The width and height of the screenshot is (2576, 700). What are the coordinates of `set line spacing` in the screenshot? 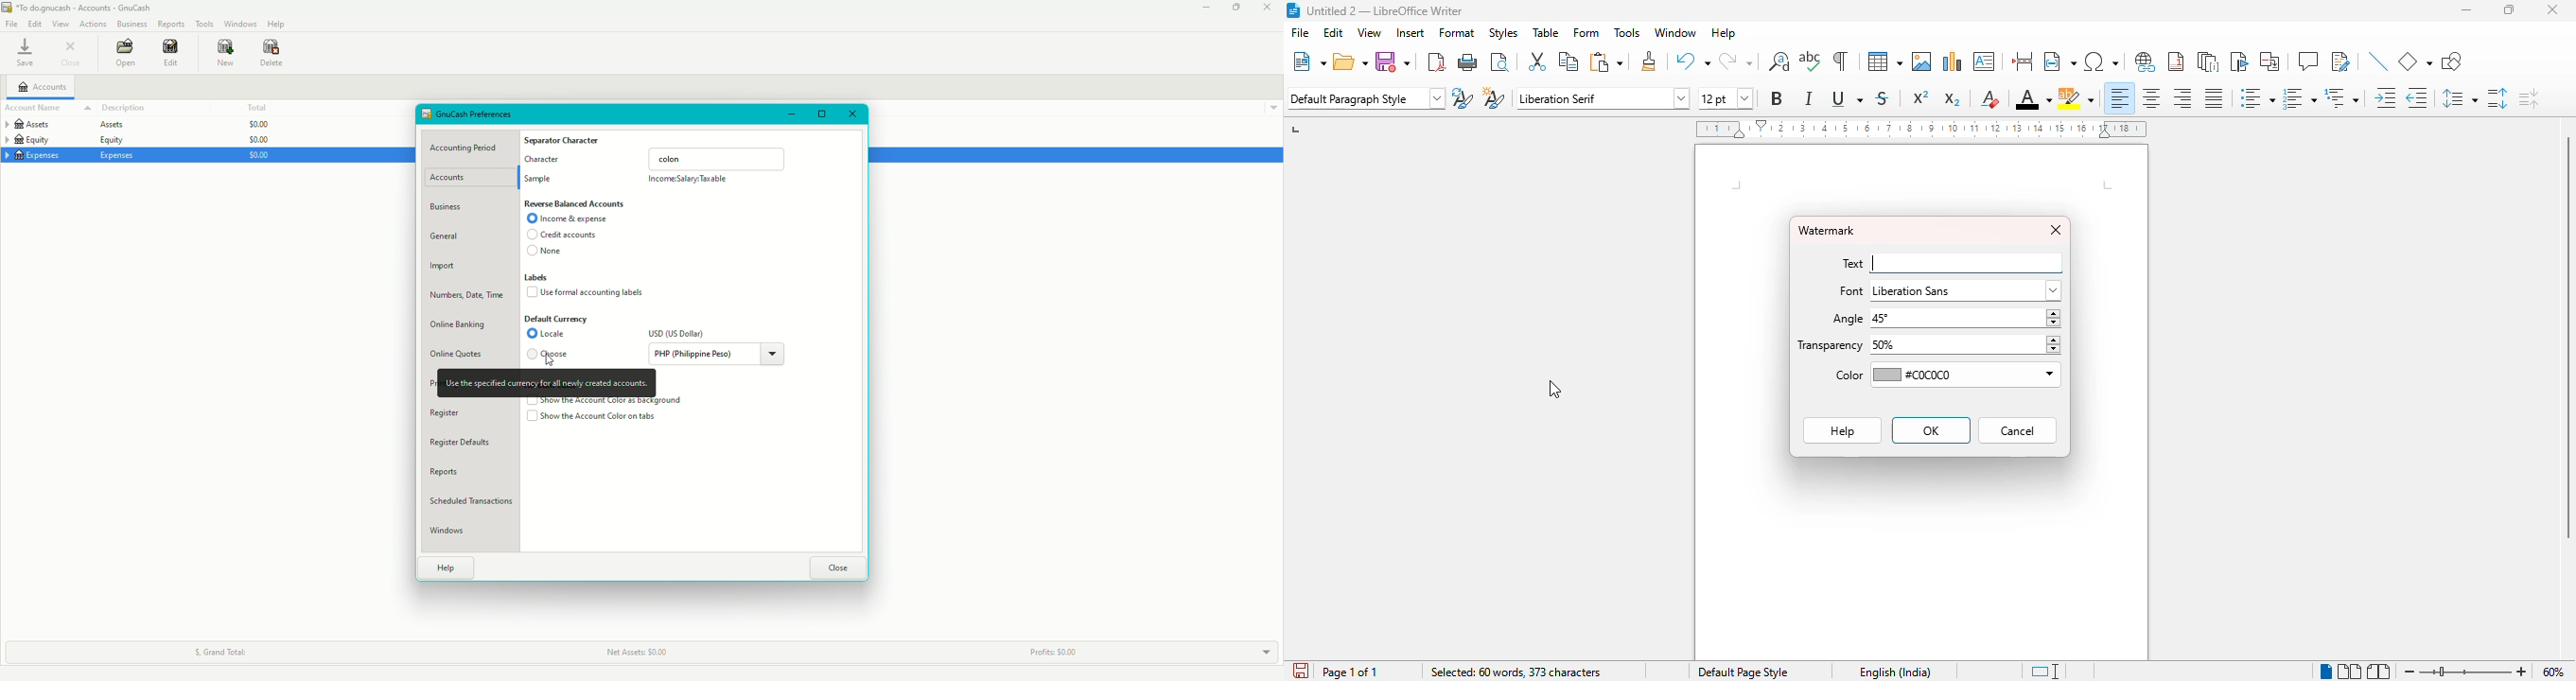 It's located at (2458, 98).